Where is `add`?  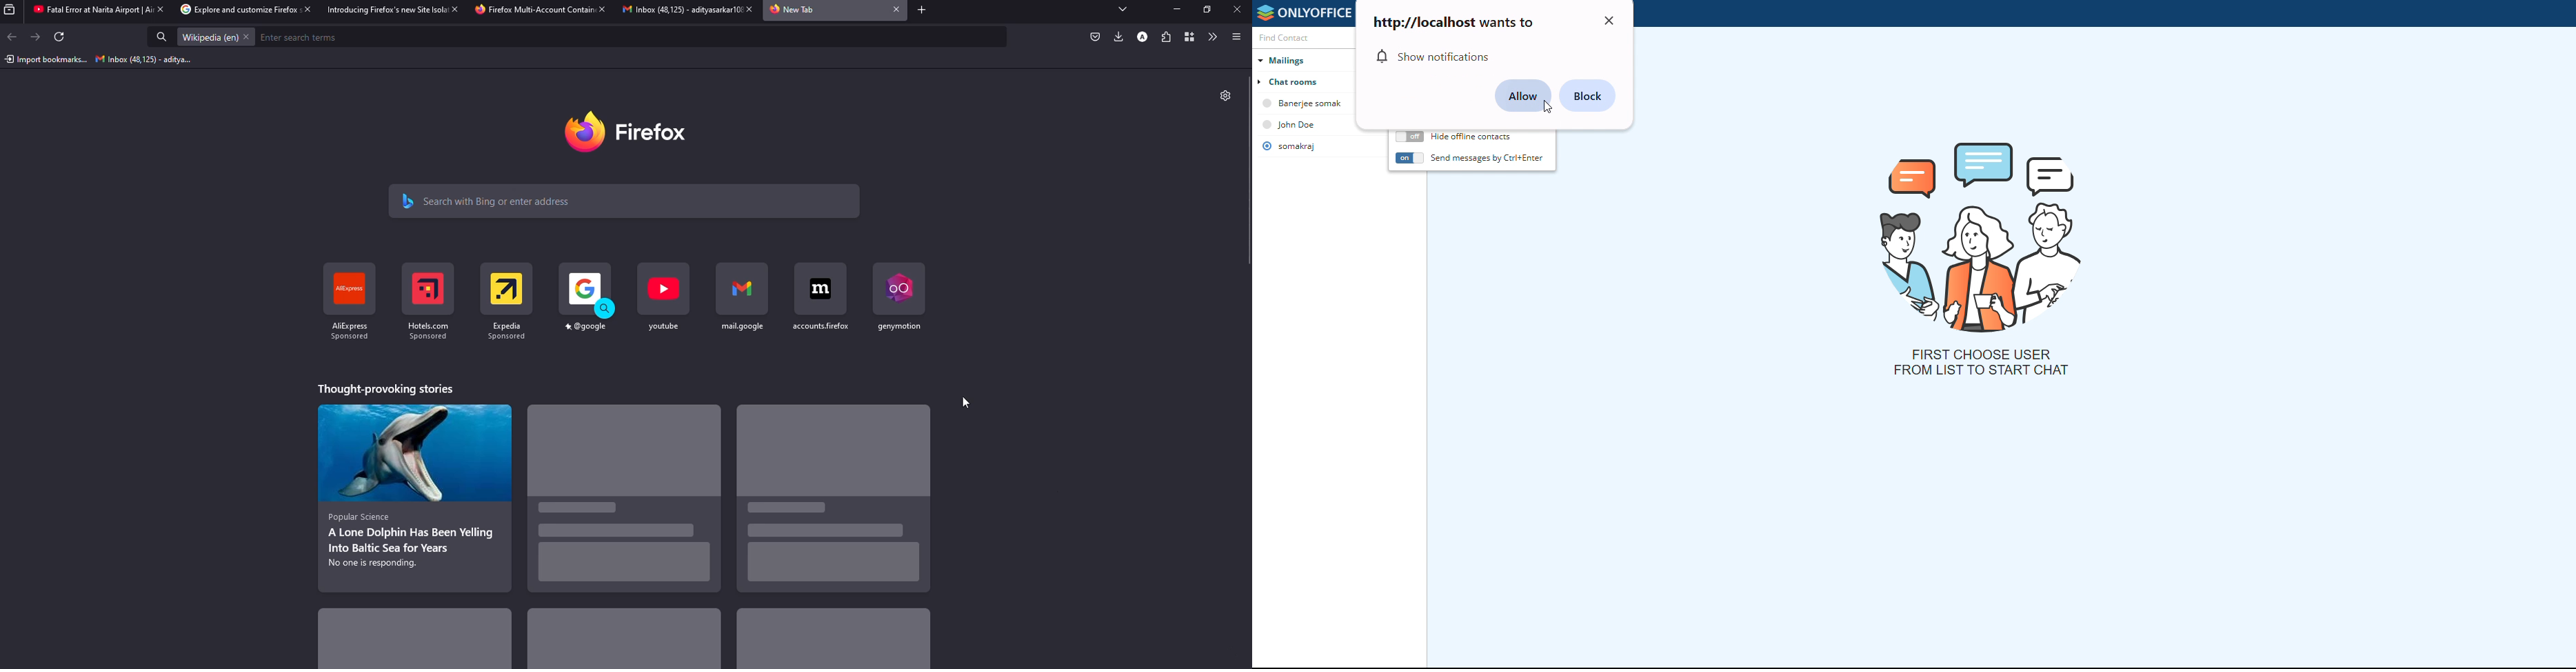
add is located at coordinates (920, 10).